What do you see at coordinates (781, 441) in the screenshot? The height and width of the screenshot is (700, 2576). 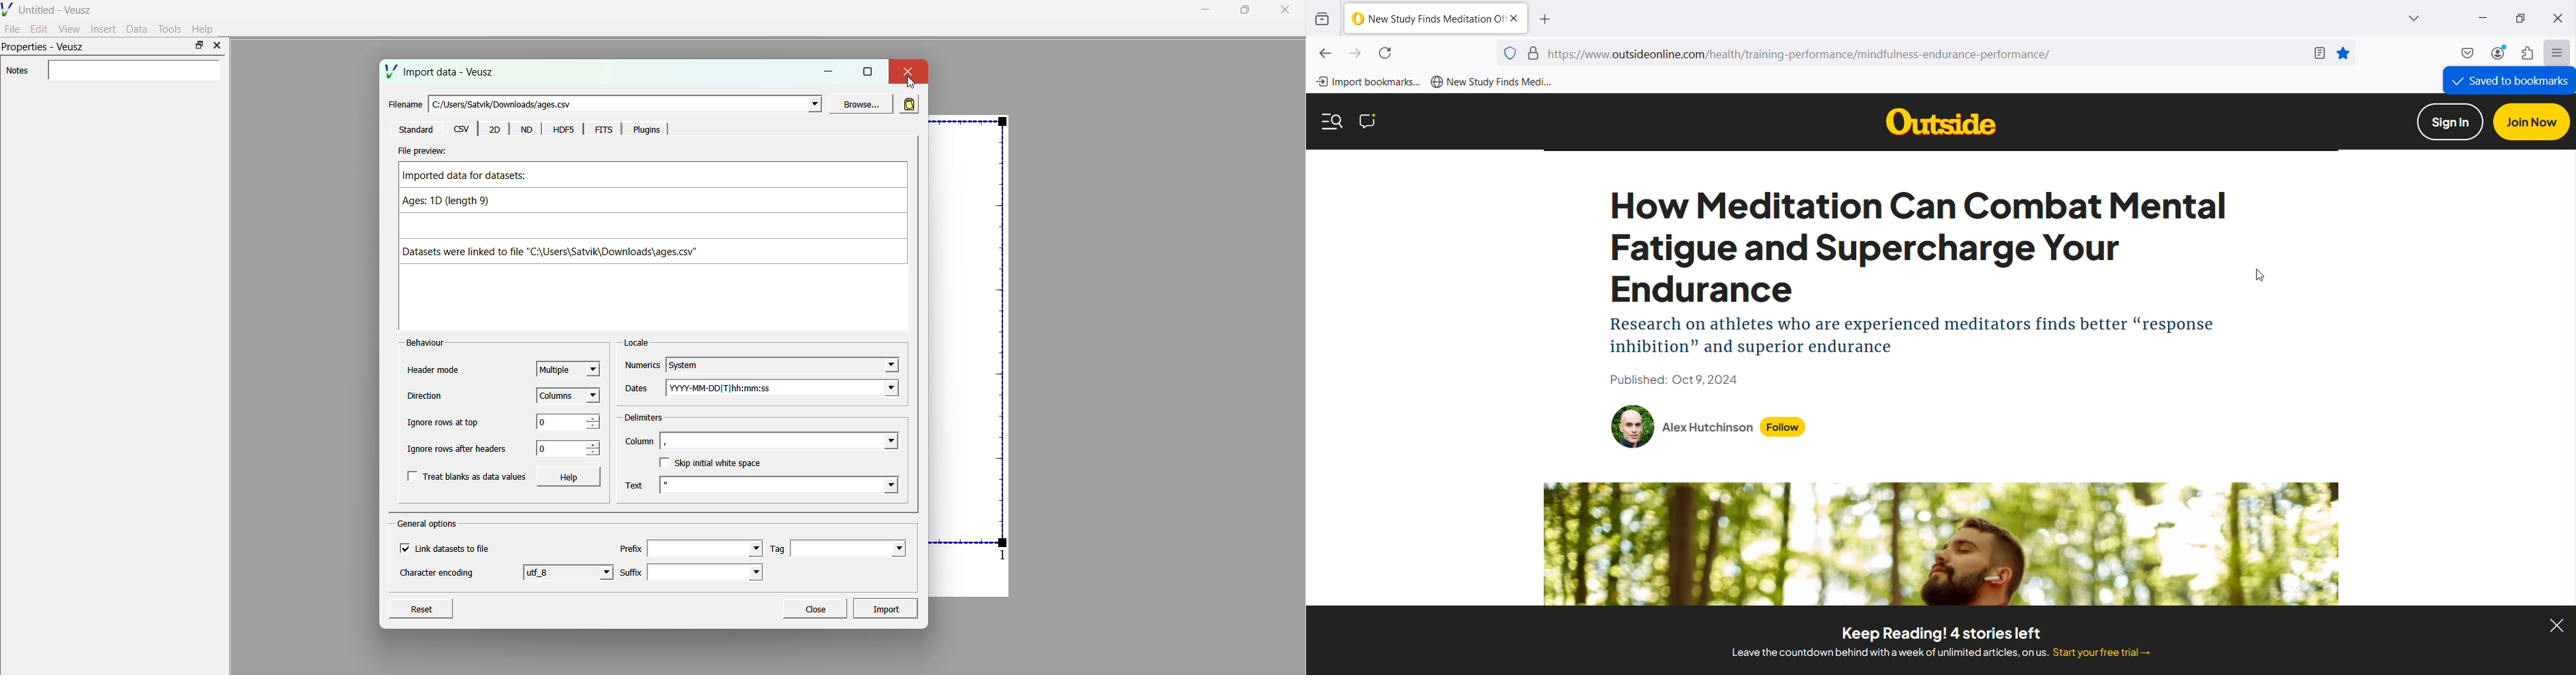 I see `column field` at bounding box center [781, 441].